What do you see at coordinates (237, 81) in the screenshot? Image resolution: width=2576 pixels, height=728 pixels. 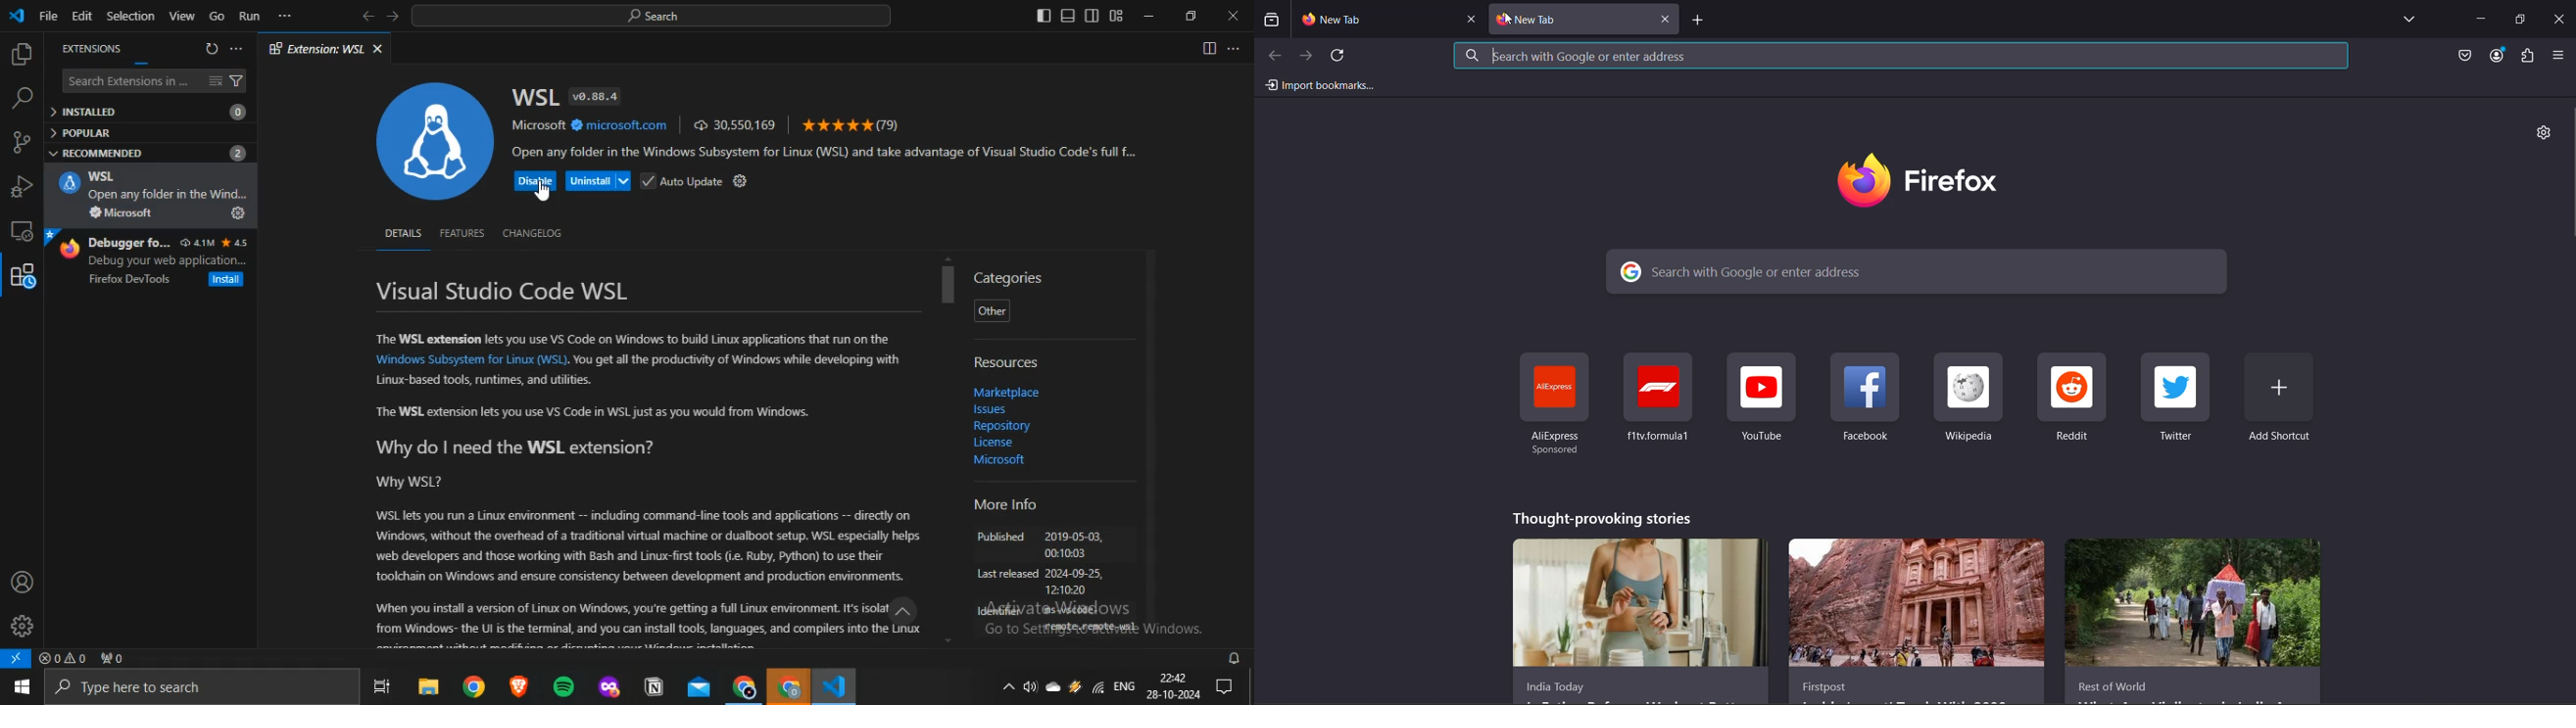 I see `filter` at bounding box center [237, 81].